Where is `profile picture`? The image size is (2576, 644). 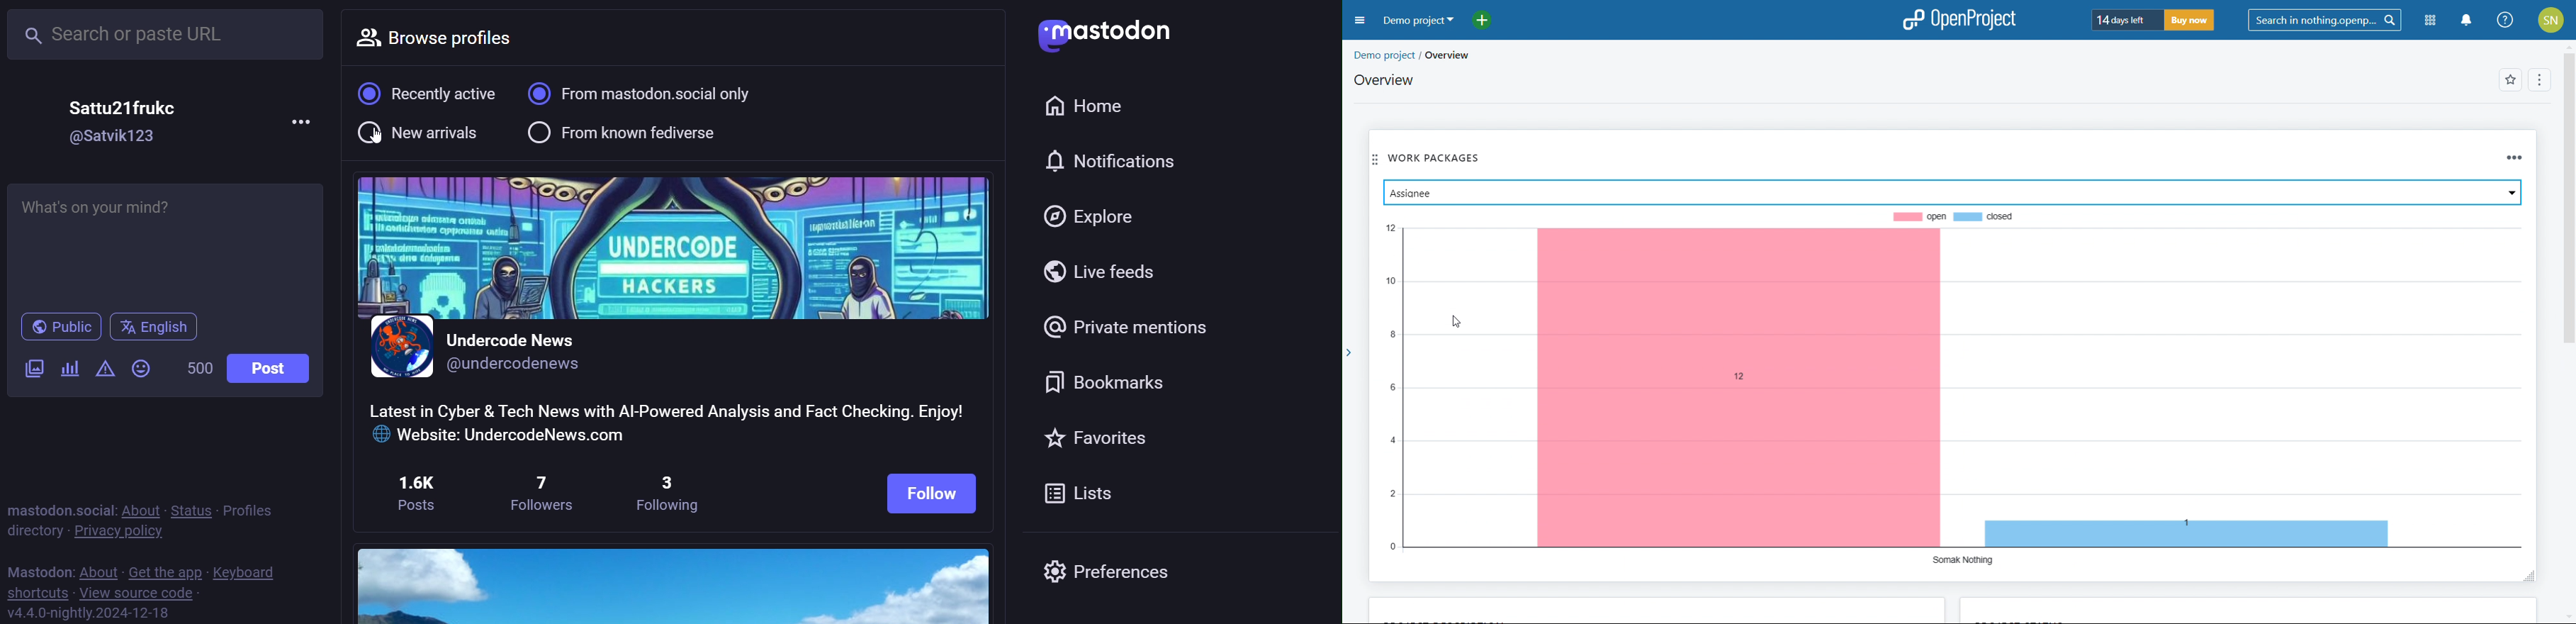
profile picture is located at coordinates (399, 346).